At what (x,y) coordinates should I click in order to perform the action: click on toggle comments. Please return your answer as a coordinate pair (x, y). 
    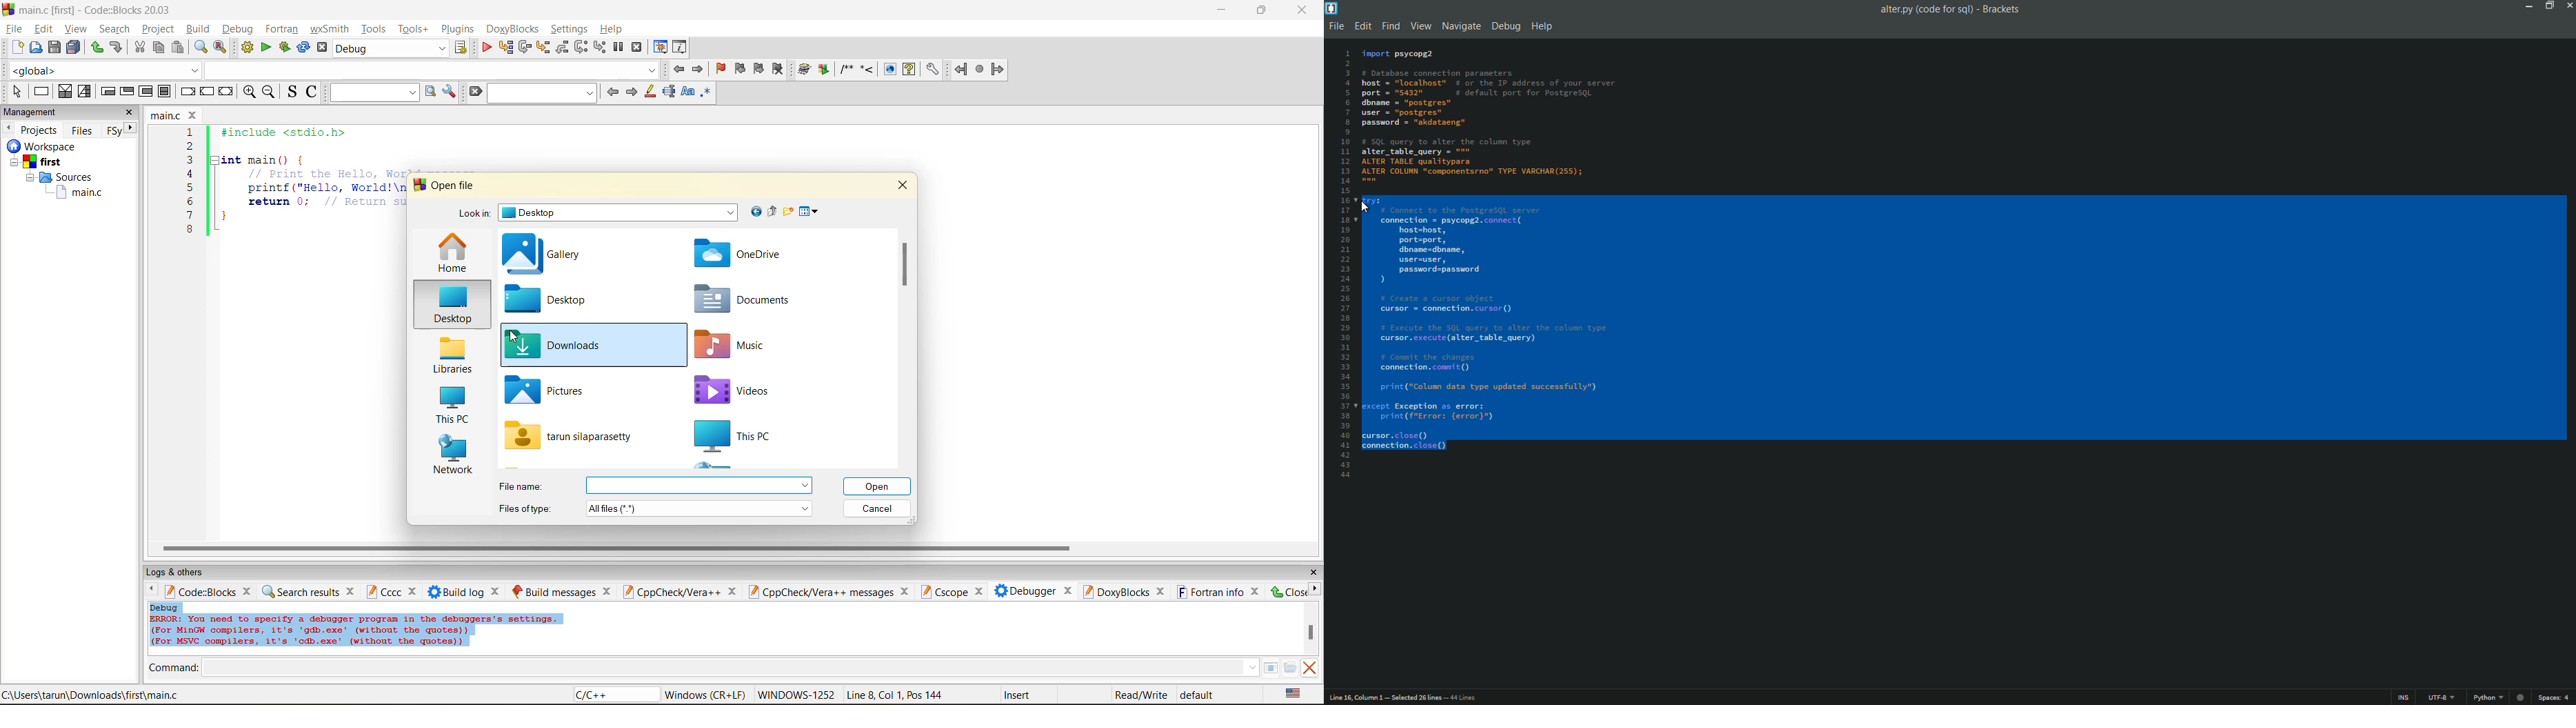
    Looking at the image, I should click on (313, 91).